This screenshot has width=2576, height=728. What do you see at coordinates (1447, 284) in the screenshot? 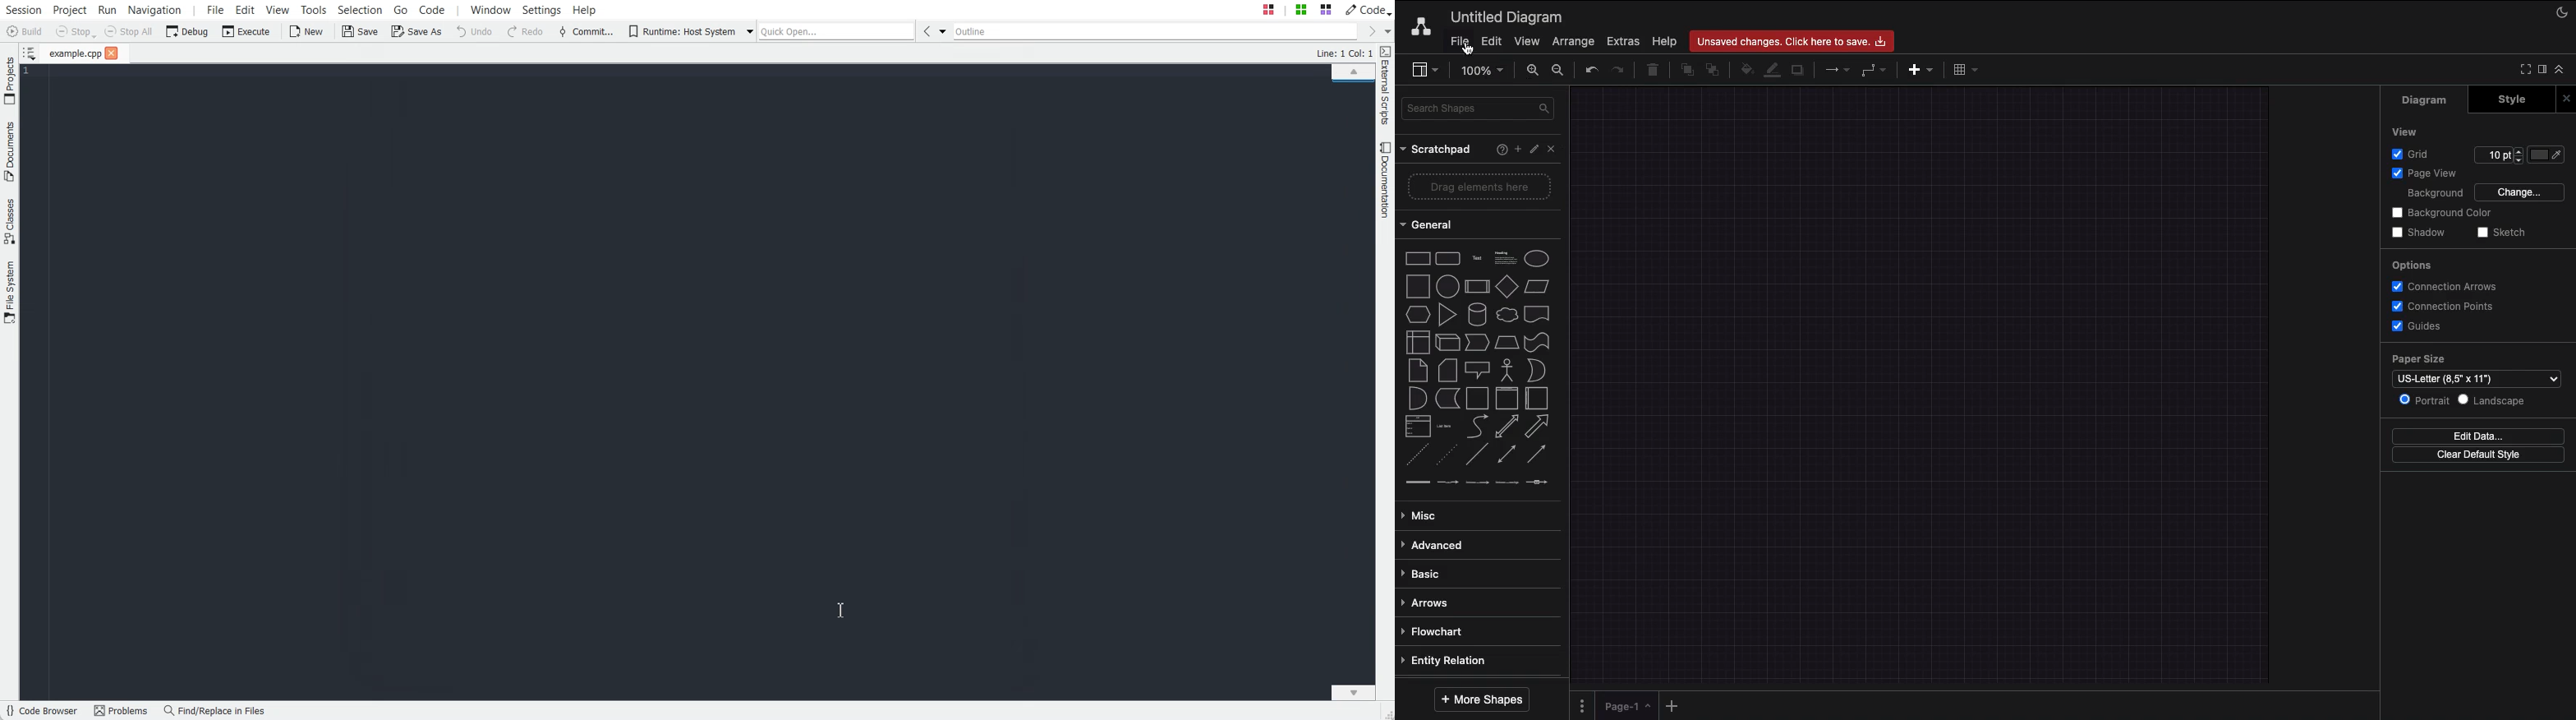
I see `Circle` at bounding box center [1447, 284].